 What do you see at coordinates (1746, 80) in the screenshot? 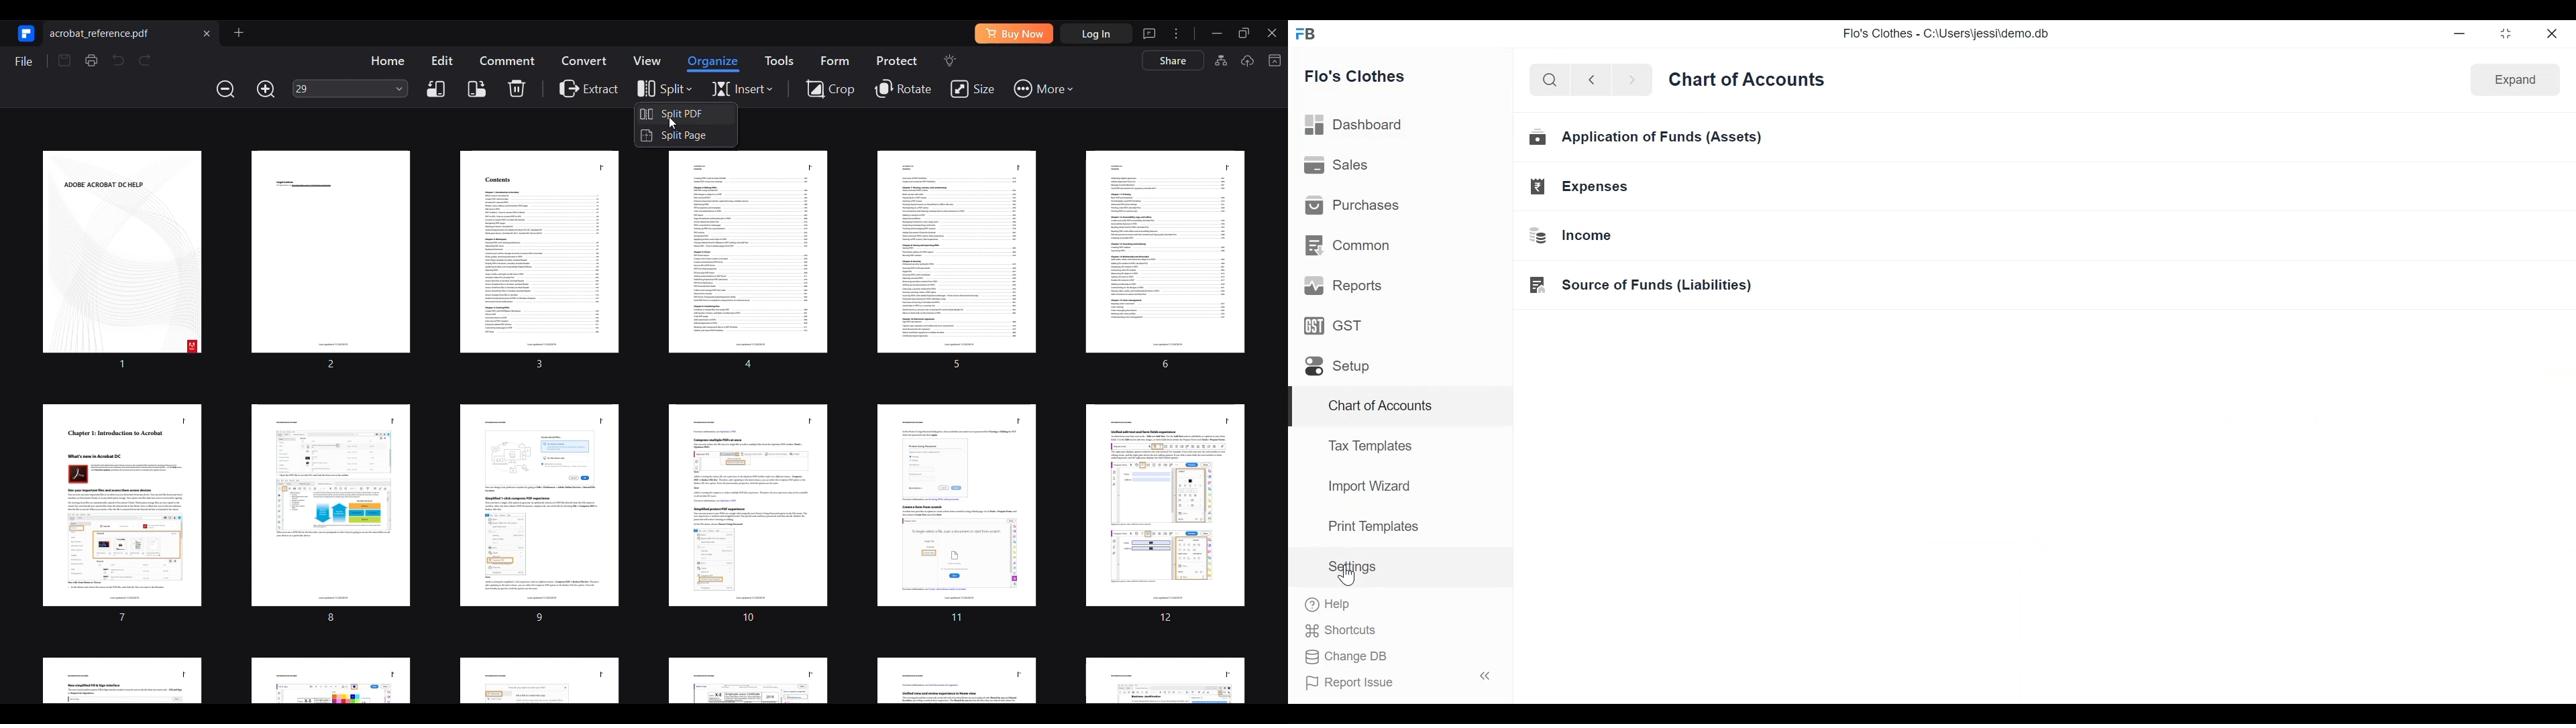
I see `chart of accounts` at bounding box center [1746, 80].